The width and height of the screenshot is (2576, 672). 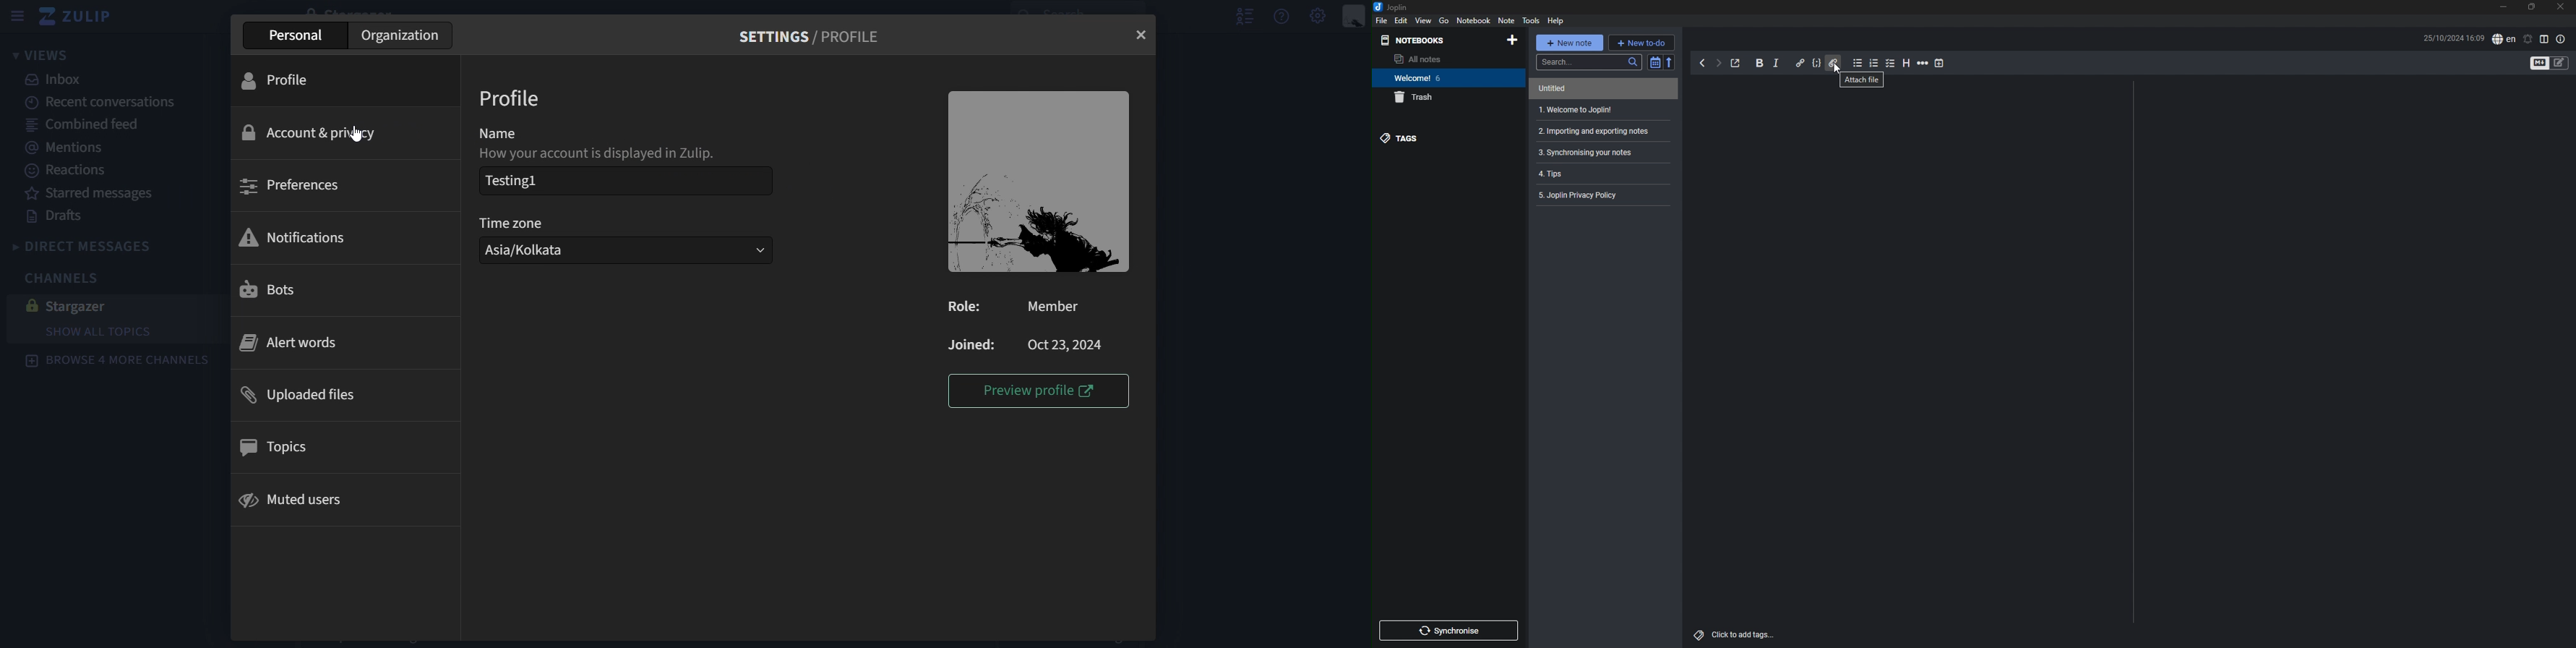 I want to click on 2. Importing and Exporting notes, so click(x=1602, y=131).